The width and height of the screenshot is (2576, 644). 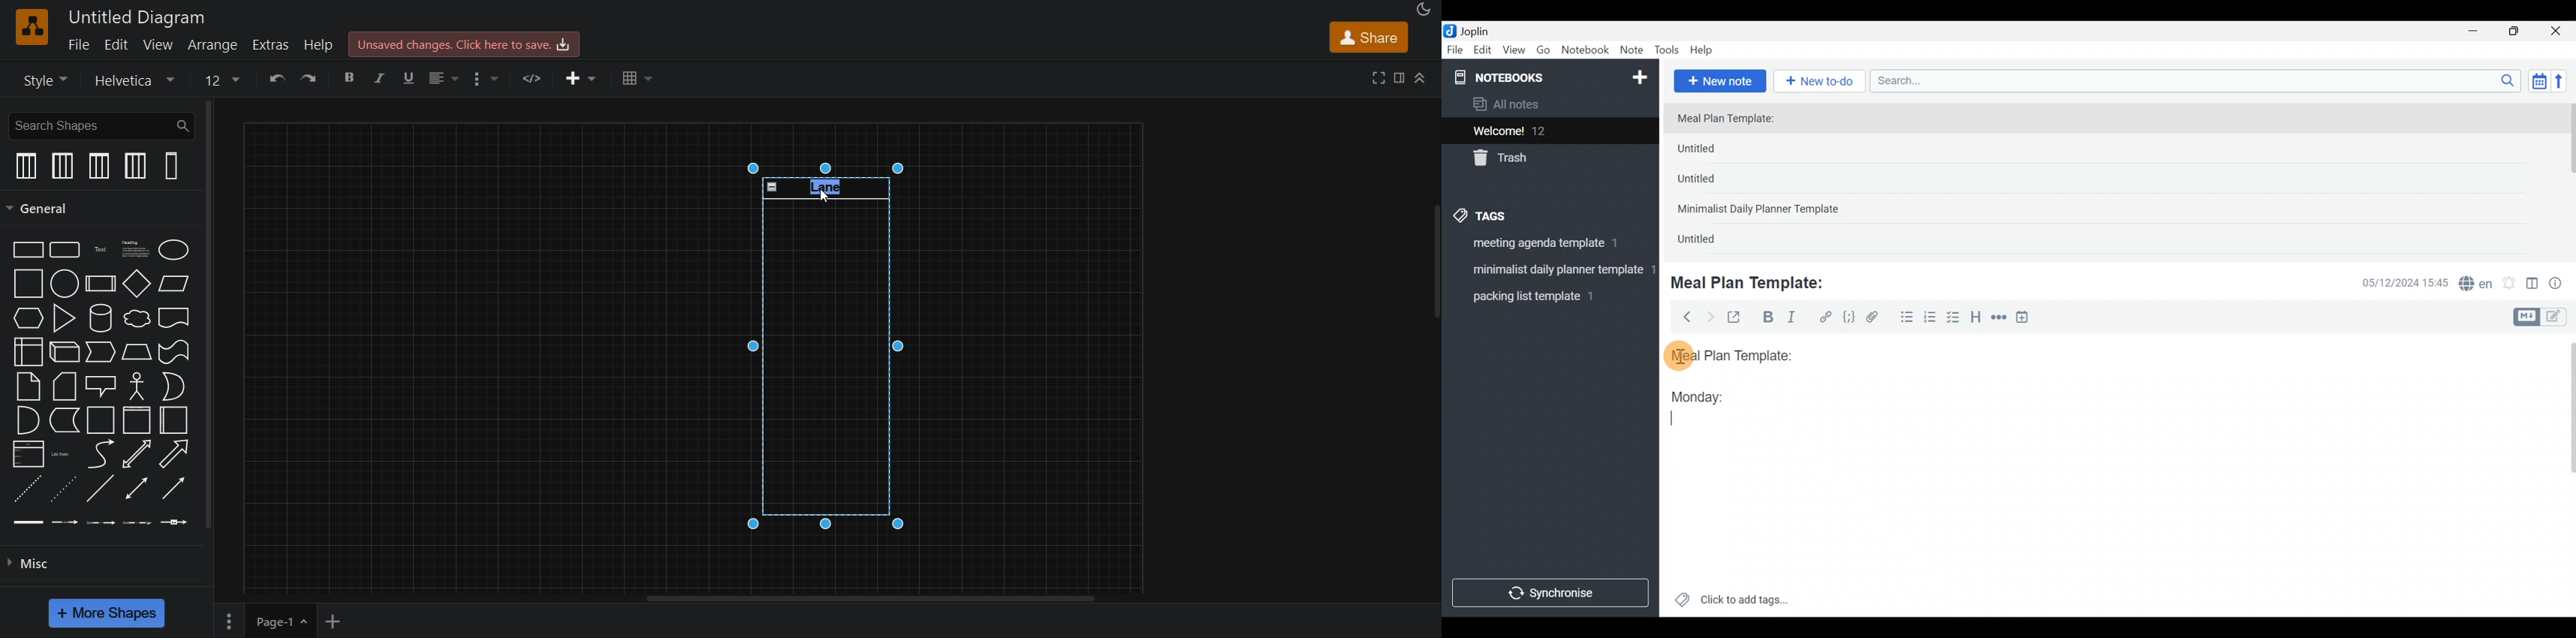 What do you see at coordinates (173, 282) in the screenshot?
I see `parallelogram` at bounding box center [173, 282].